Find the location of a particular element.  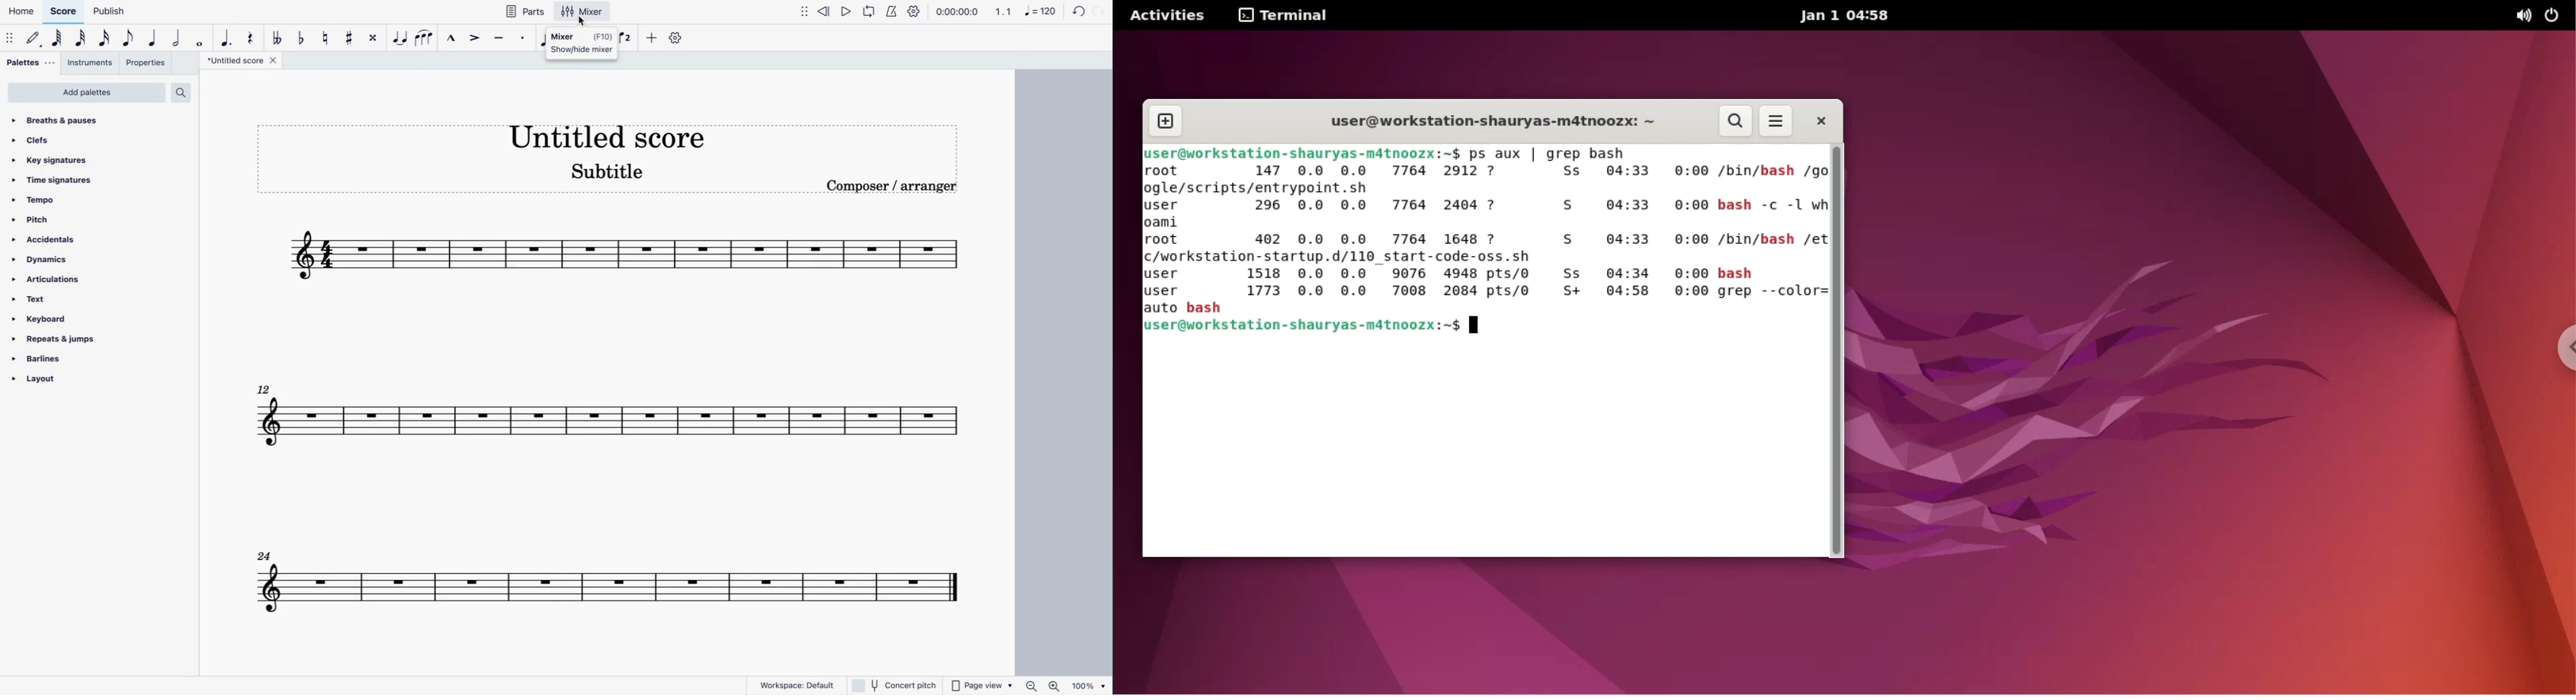

scale is located at coordinates (608, 418).